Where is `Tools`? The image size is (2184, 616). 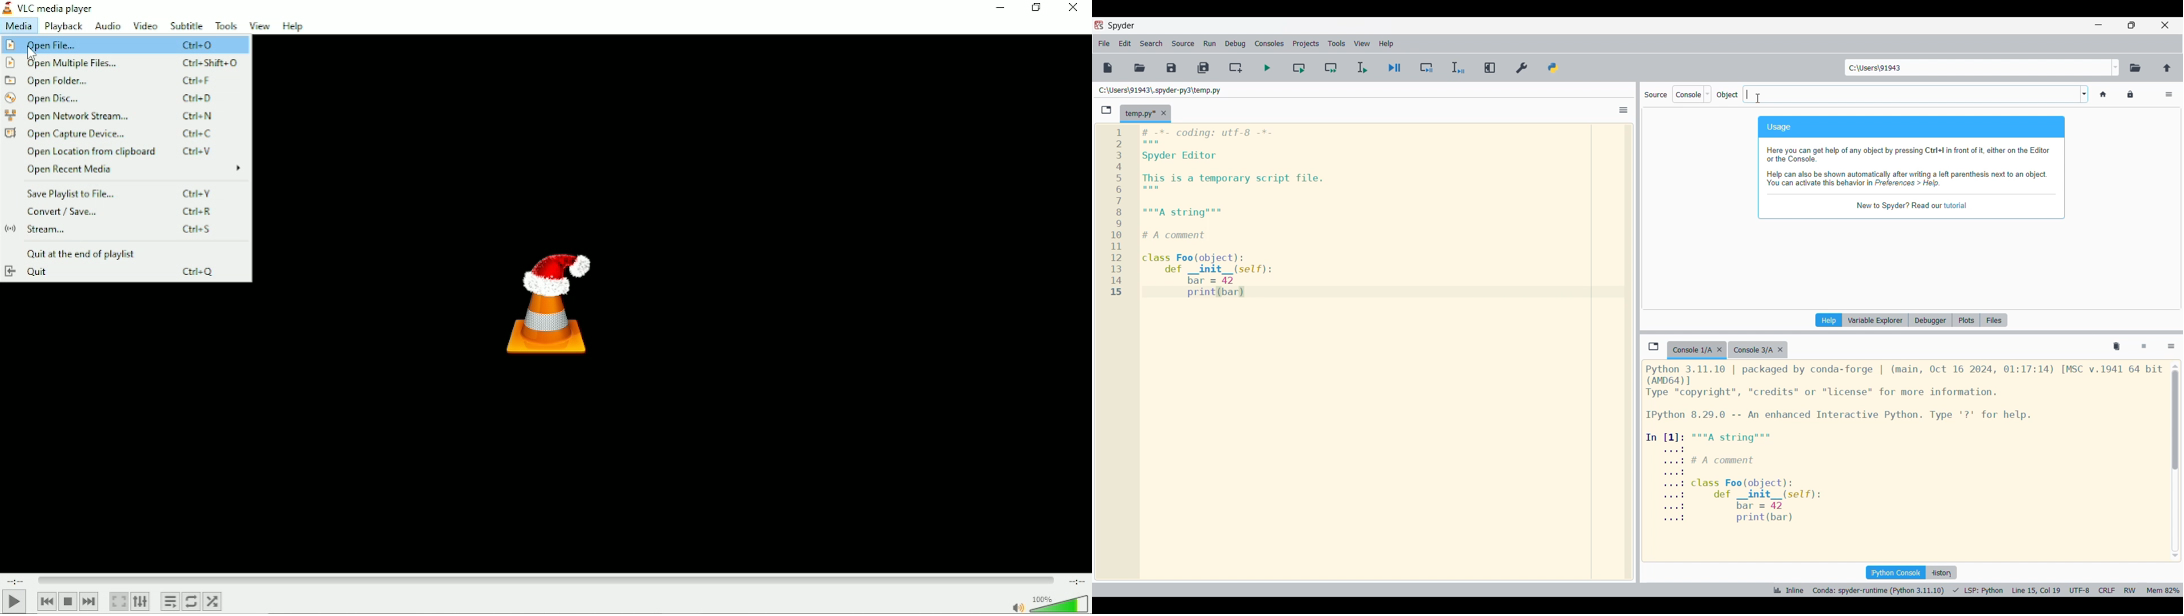
Tools is located at coordinates (227, 25).